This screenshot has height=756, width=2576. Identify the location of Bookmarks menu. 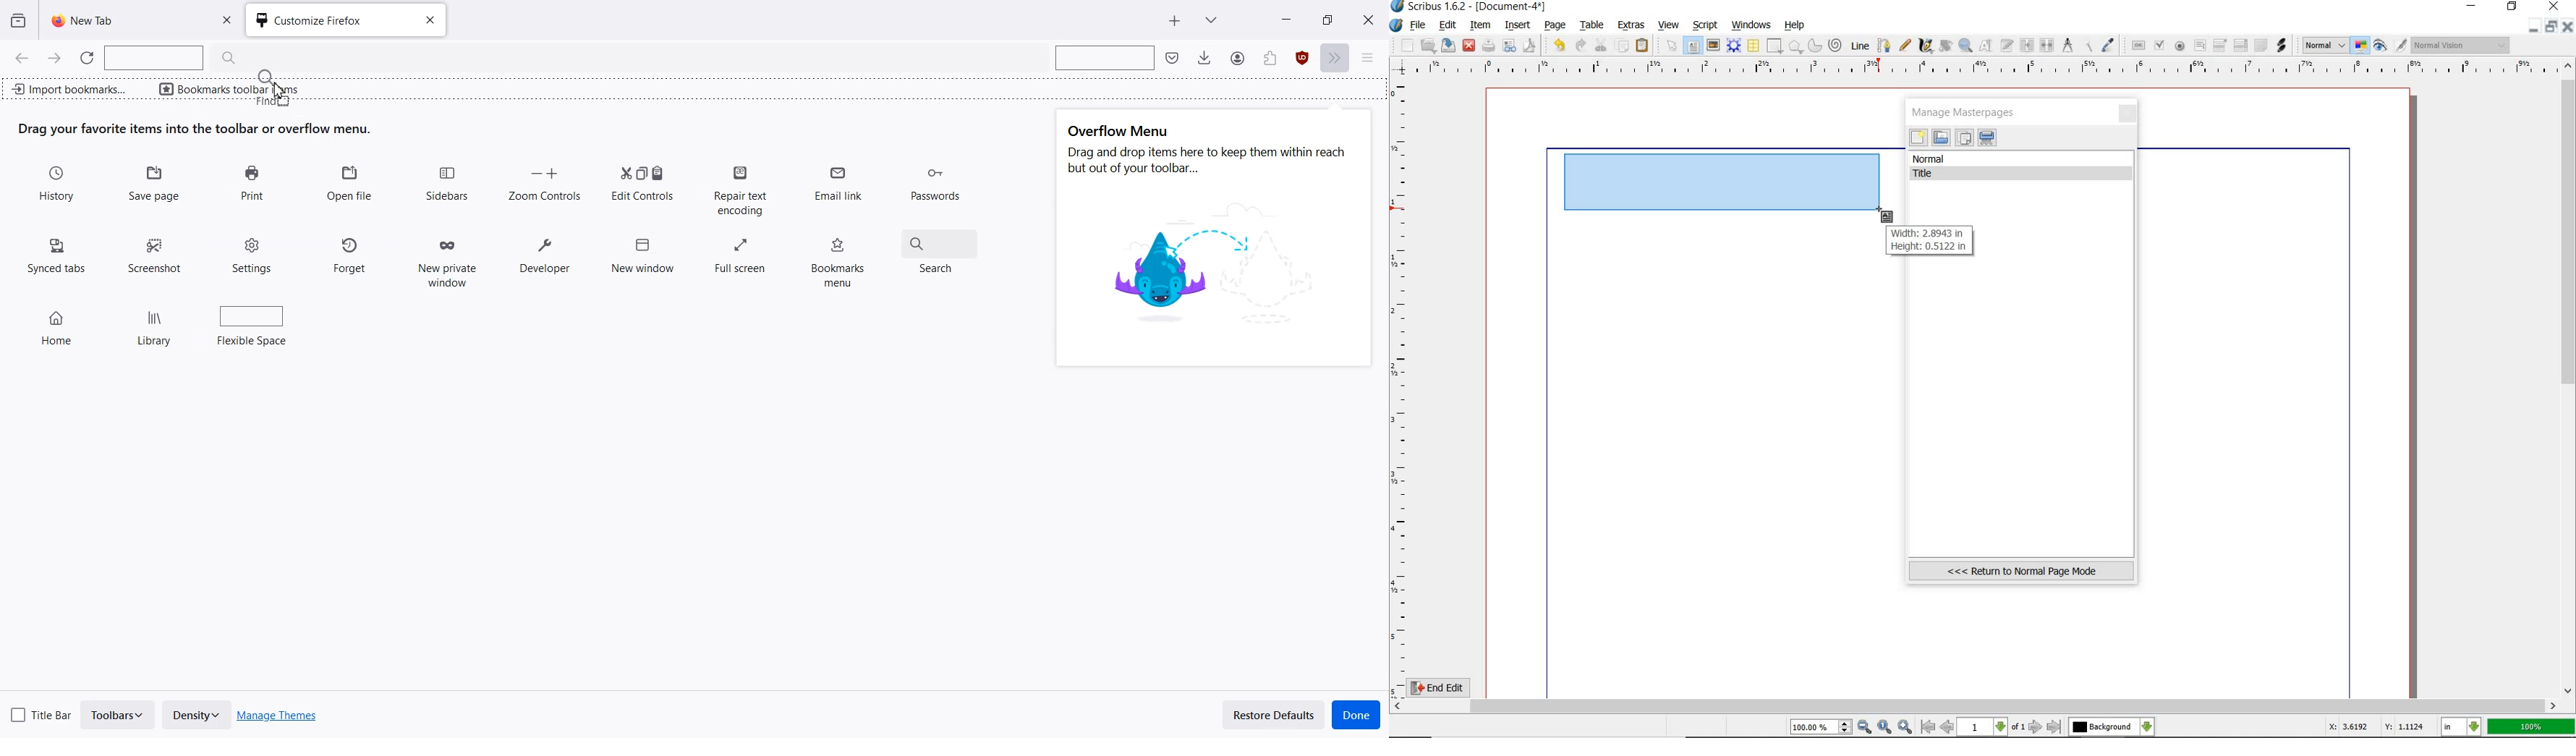
(838, 257).